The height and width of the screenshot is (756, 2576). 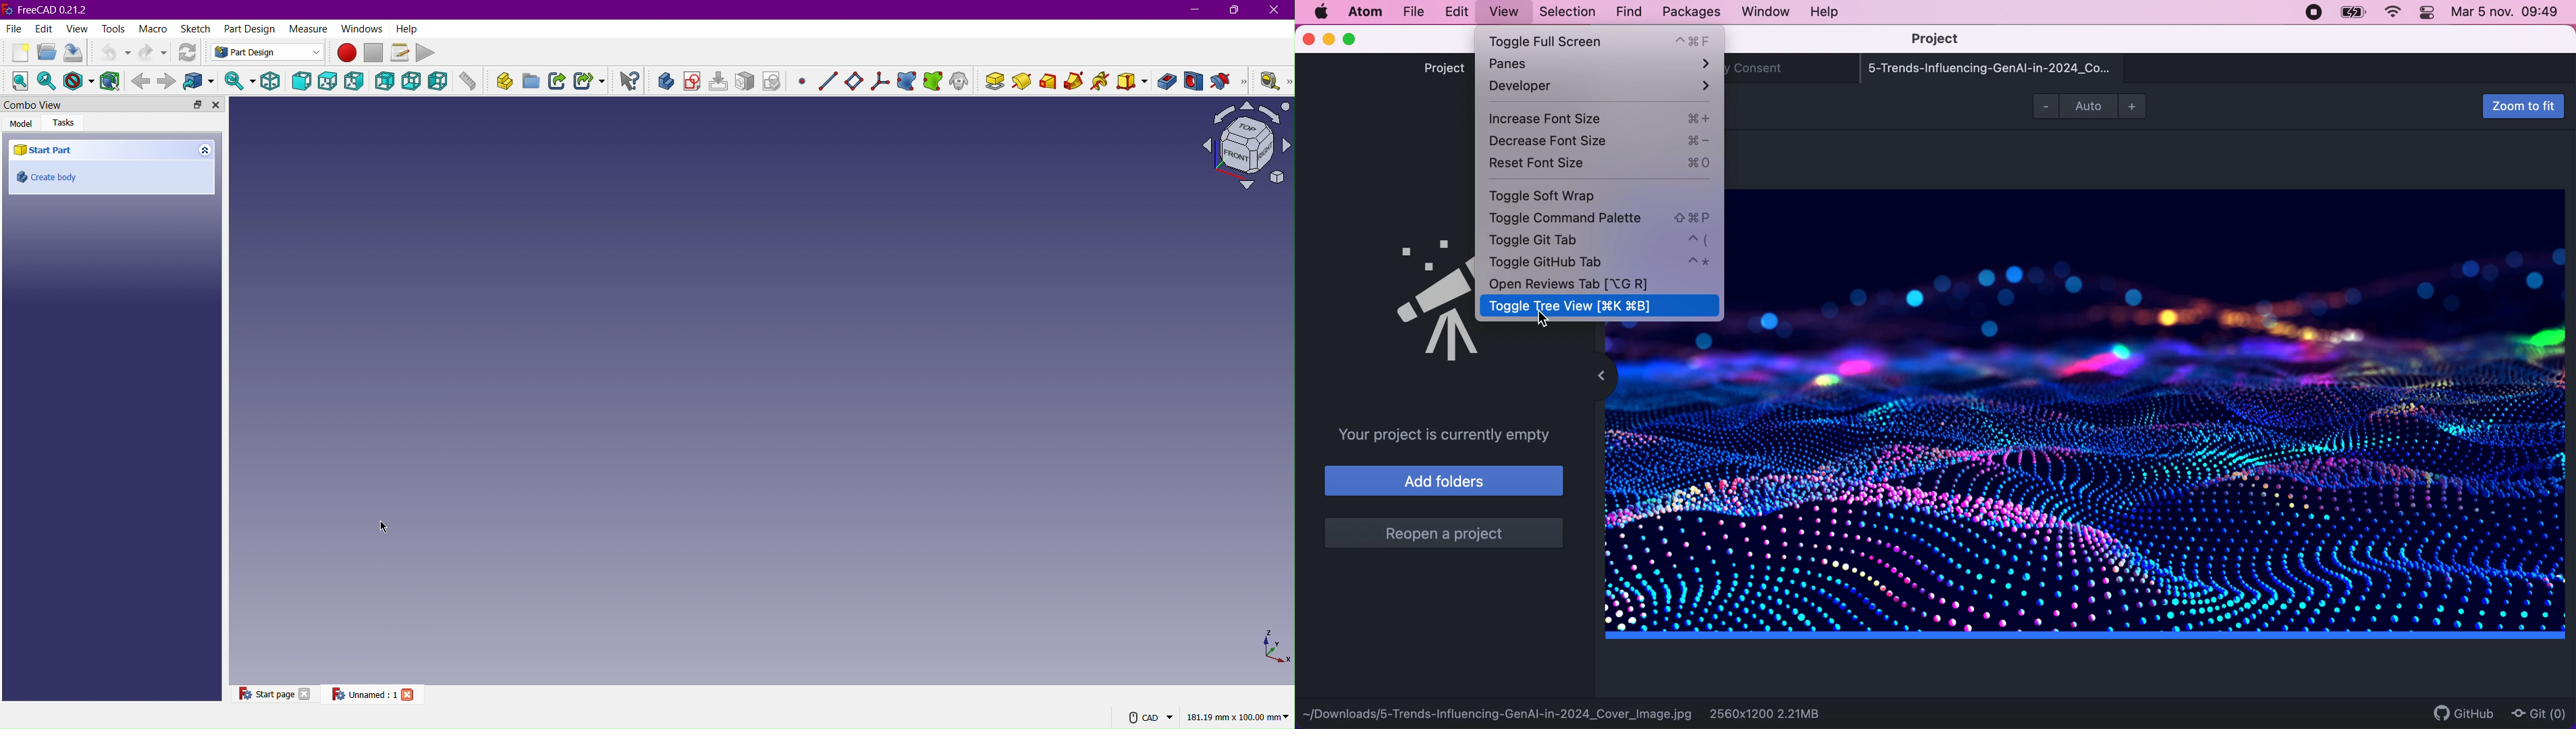 What do you see at coordinates (1167, 81) in the screenshot?
I see `Pocket` at bounding box center [1167, 81].